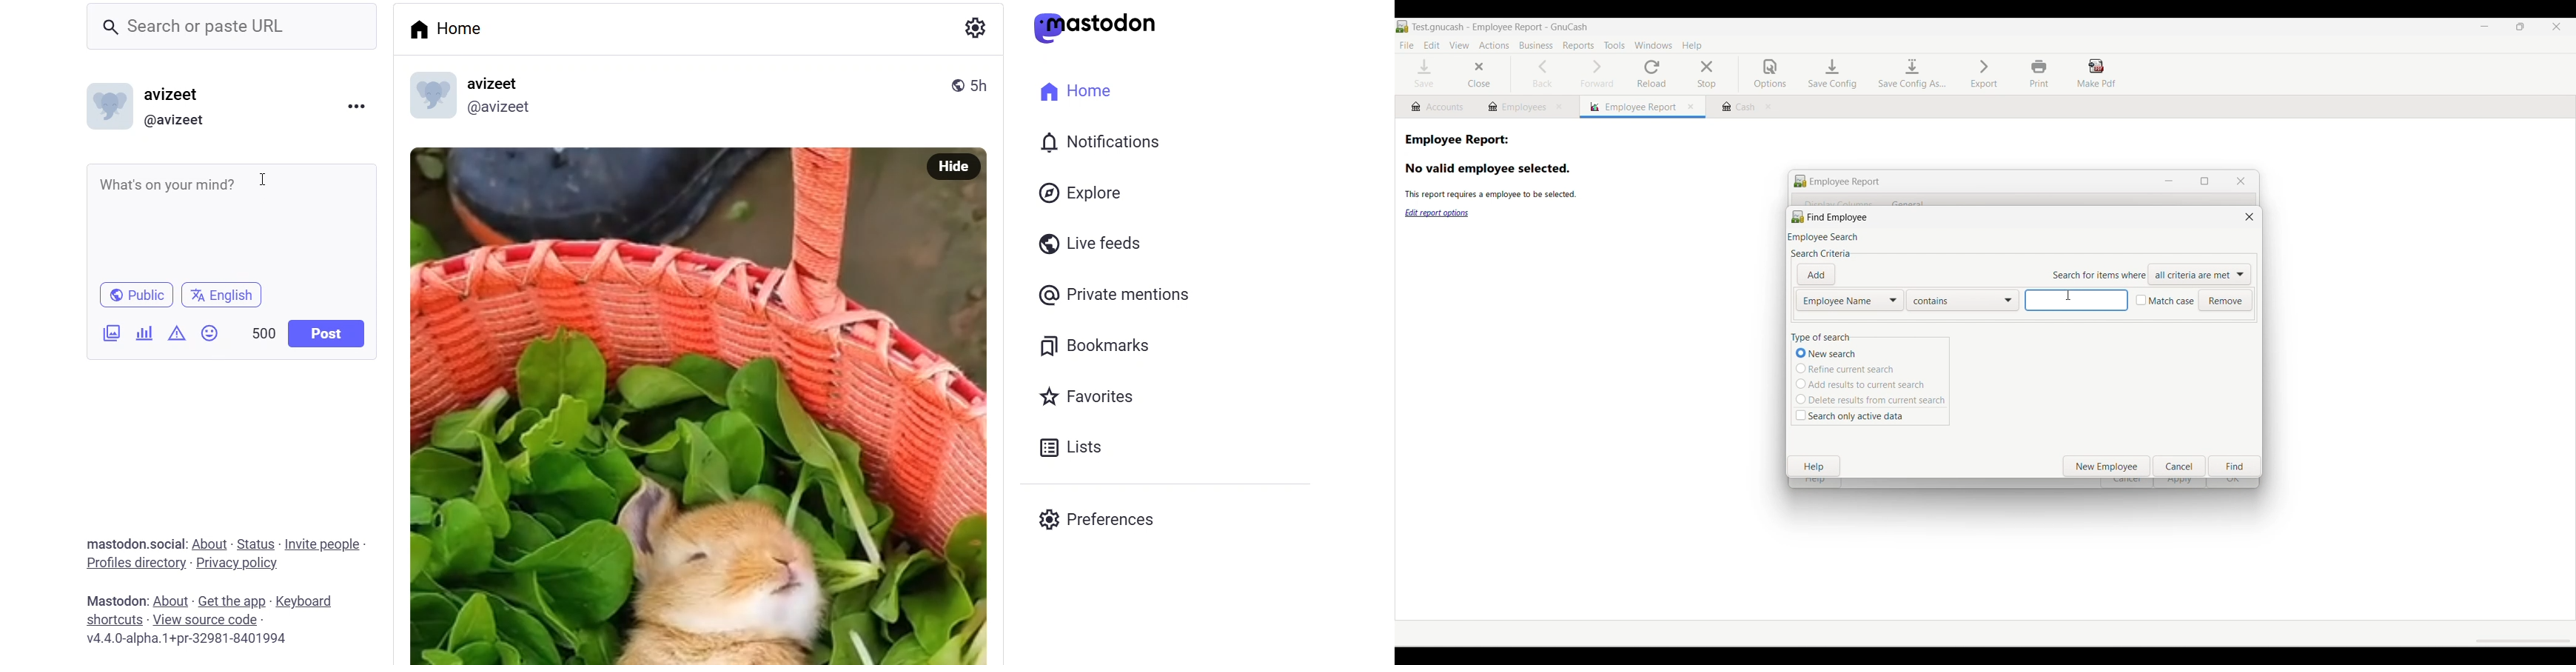 Image resolution: width=2576 pixels, height=672 pixels. I want to click on language, so click(224, 295).